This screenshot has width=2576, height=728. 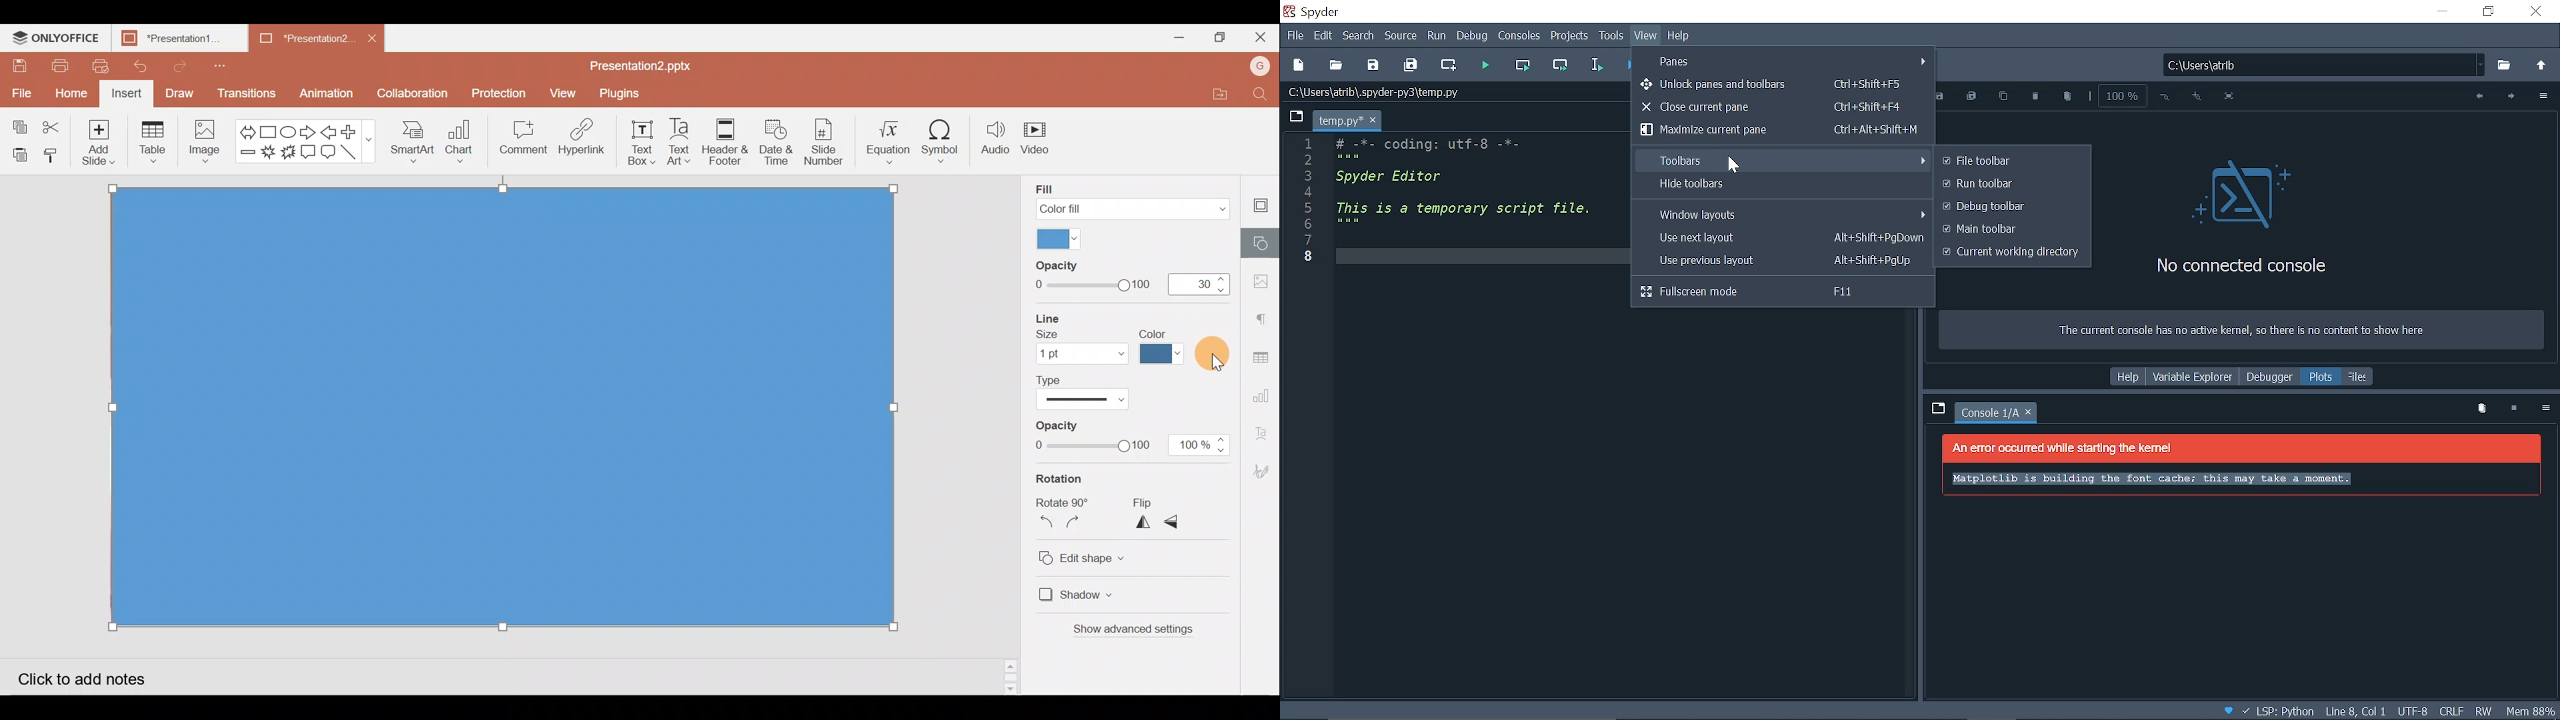 What do you see at coordinates (2248, 216) in the screenshot?
I see `No connected console` at bounding box center [2248, 216].